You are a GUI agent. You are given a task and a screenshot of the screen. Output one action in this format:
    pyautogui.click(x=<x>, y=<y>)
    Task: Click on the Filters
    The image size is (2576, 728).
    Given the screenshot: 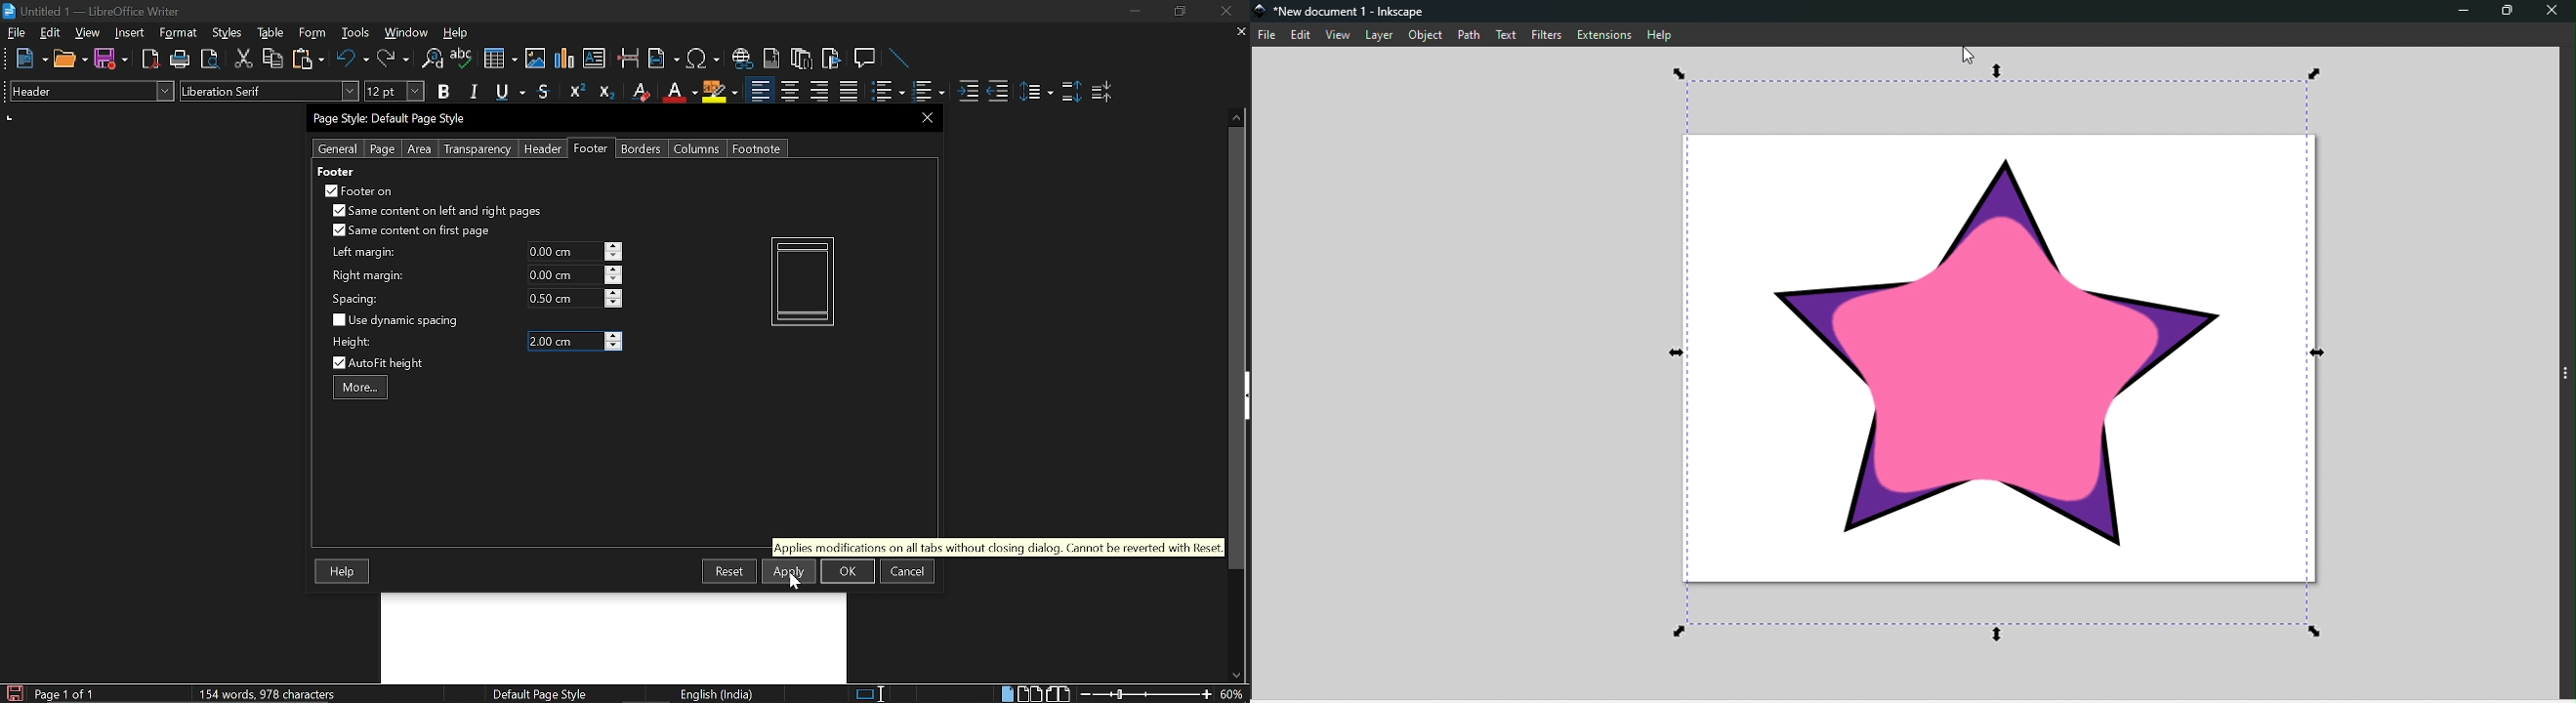 What is the action you would take?
    pyautogui.click(x=1550, y=33)
    